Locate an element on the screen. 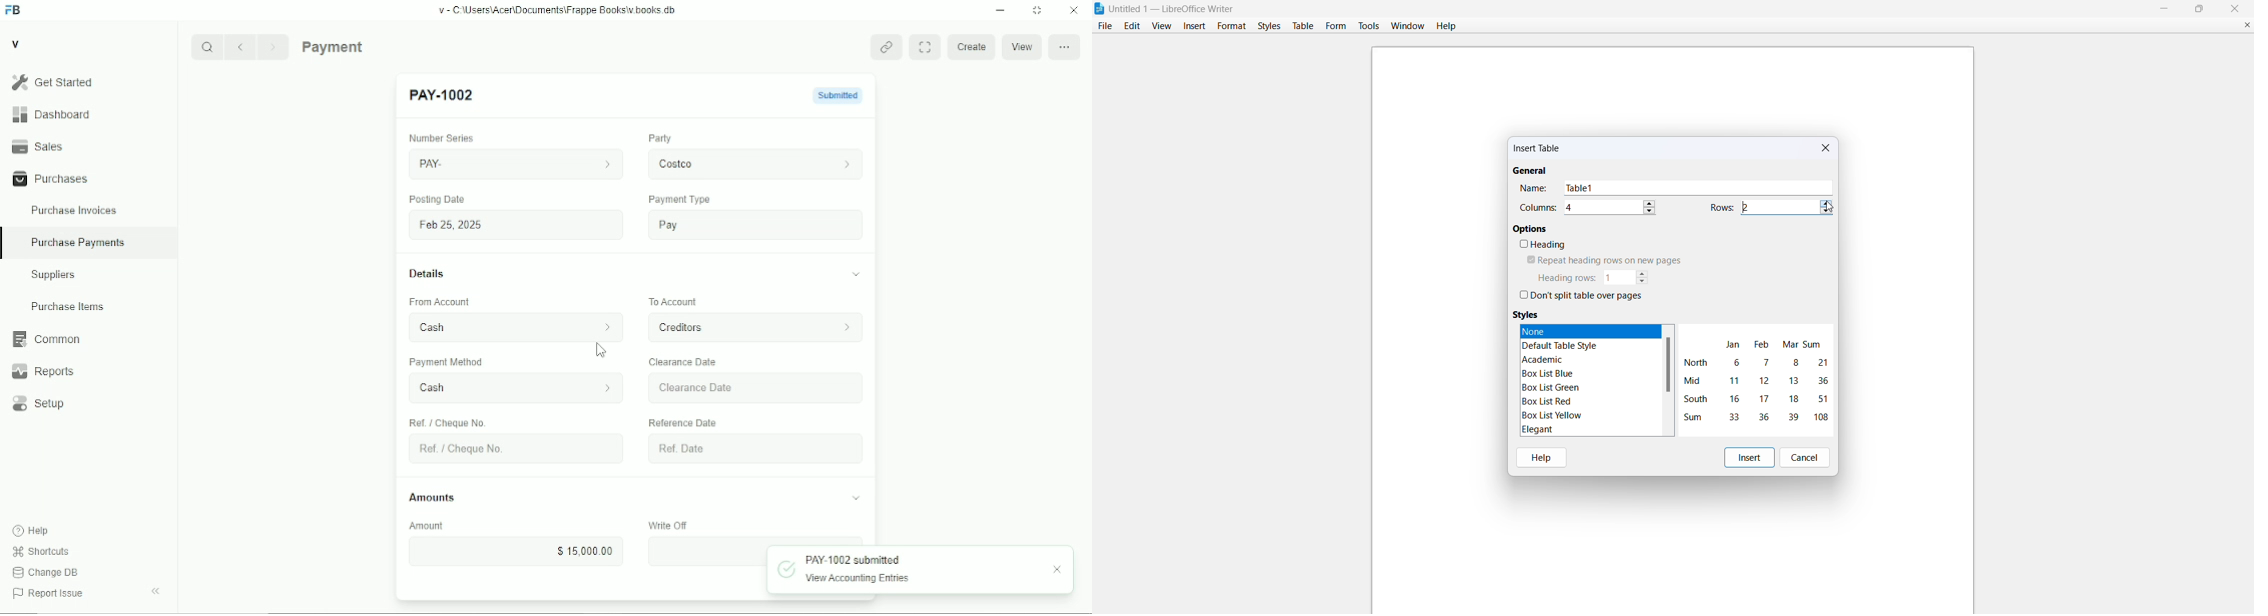 The height and width of the screenshot is (616, 2268). none is located at coordinates (1575, 331).